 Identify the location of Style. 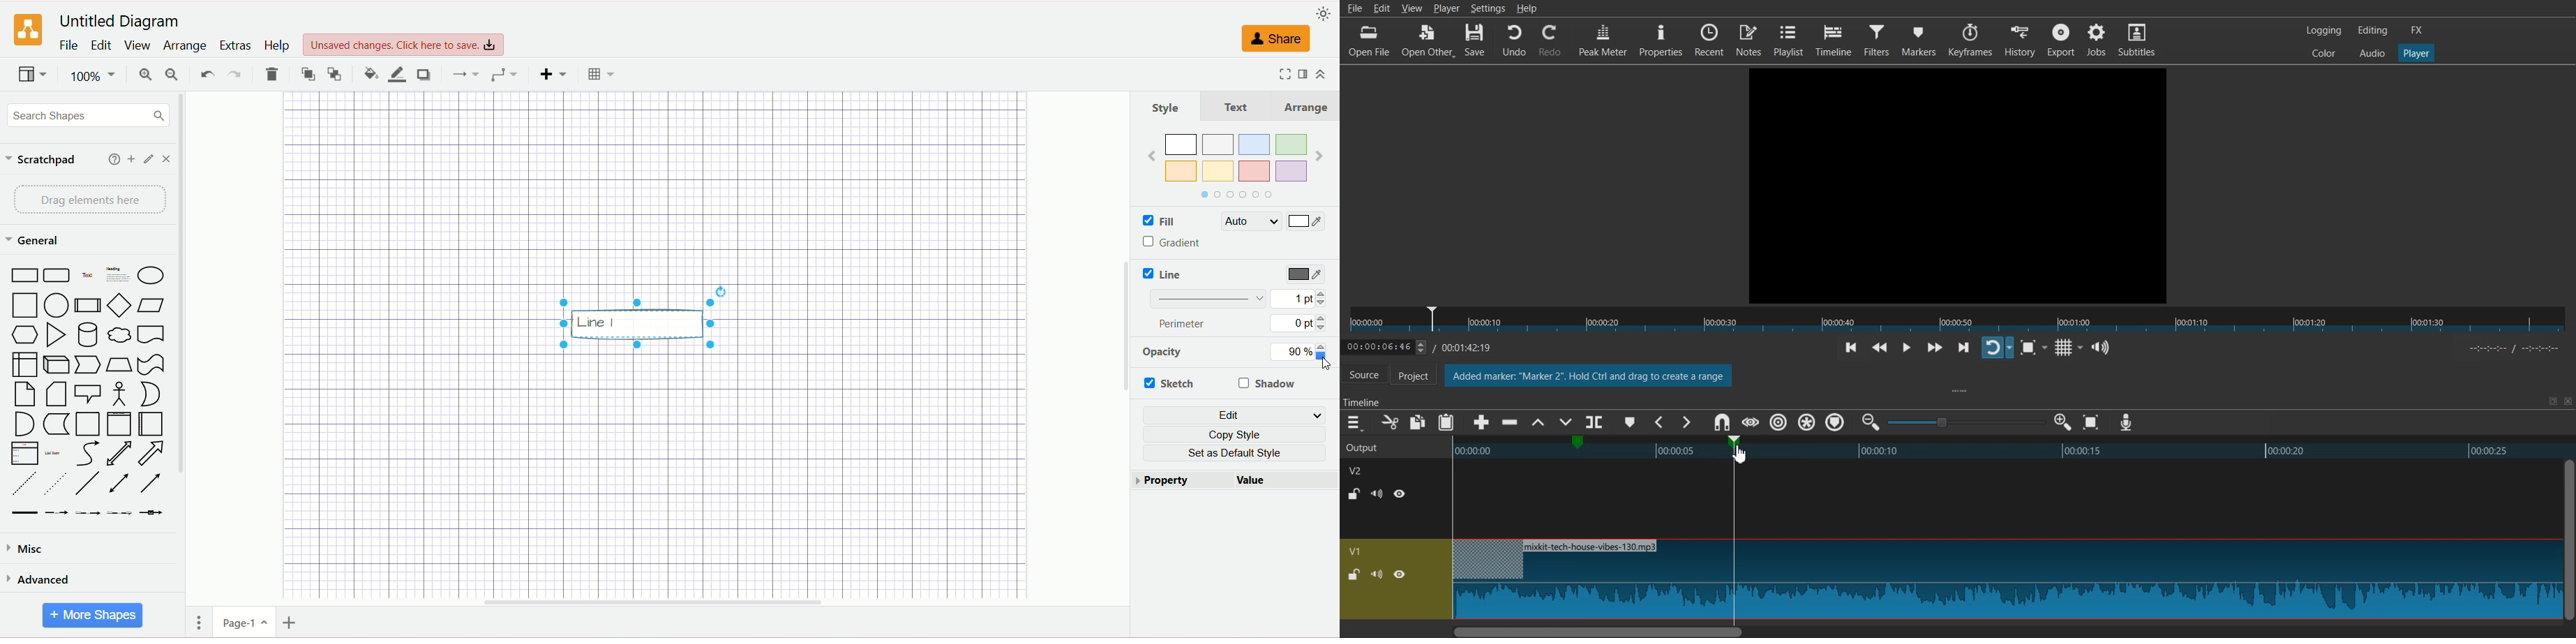
(1167, 108).